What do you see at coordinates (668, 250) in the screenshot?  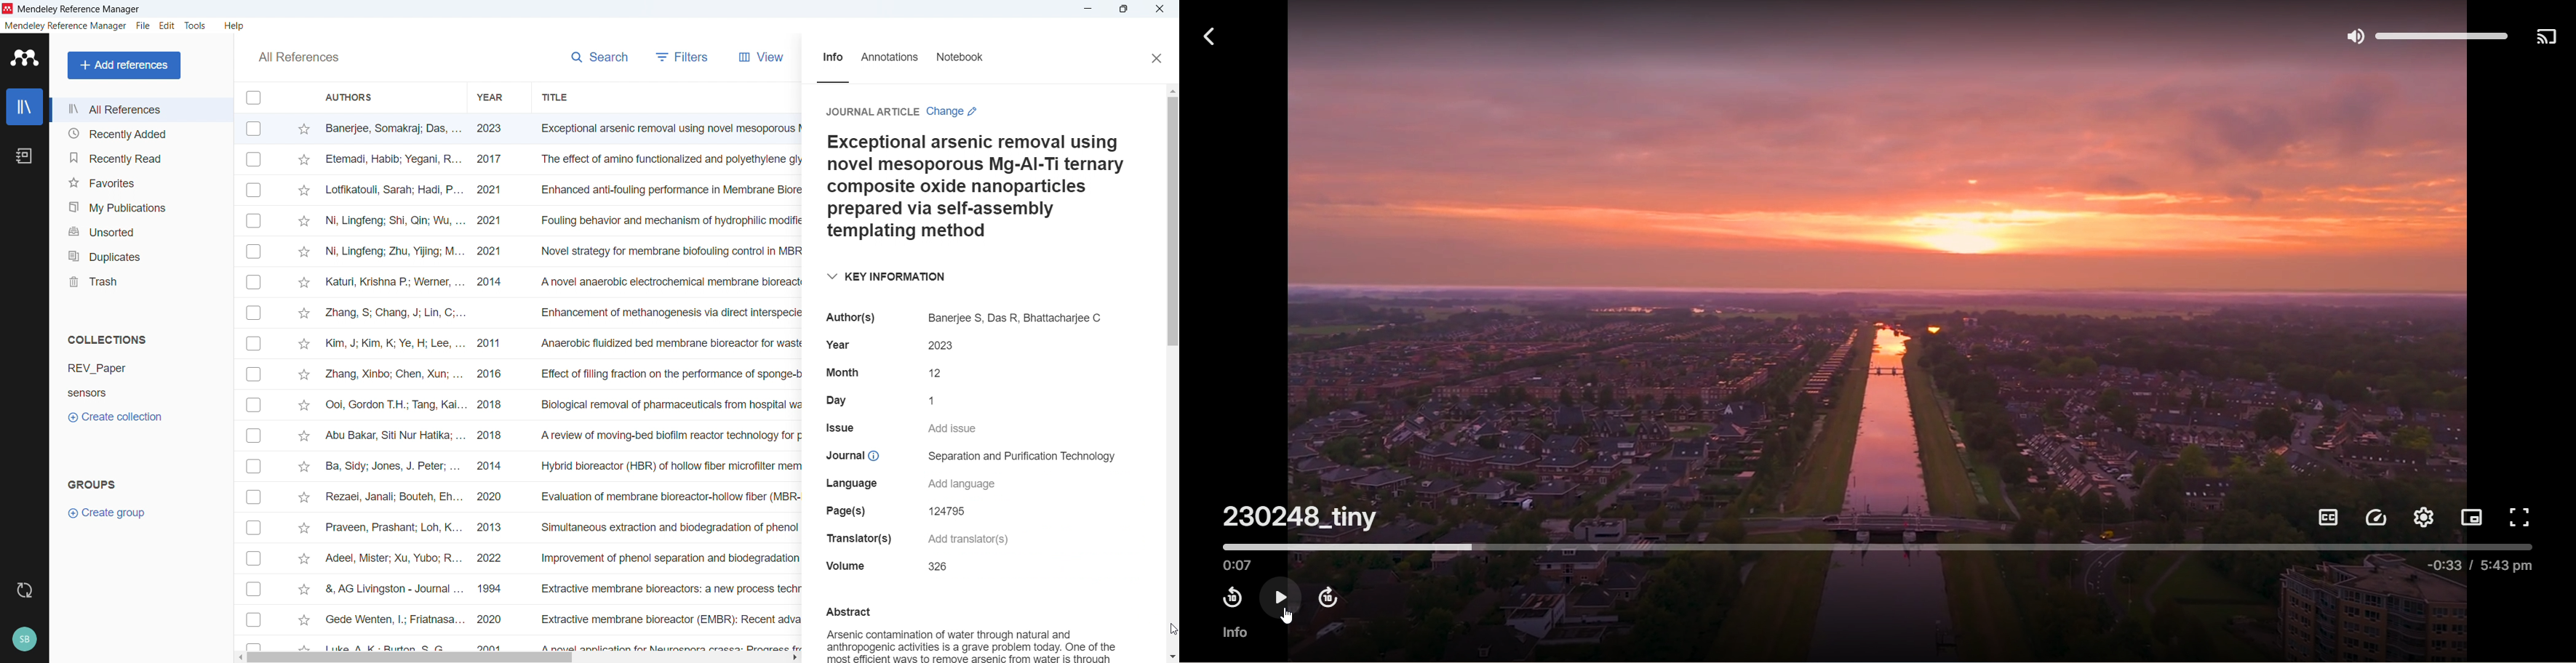 I see `novel strategy for membrane biofouling control in mbr with cds mil-101 mo` at bounding box center [668, 250].